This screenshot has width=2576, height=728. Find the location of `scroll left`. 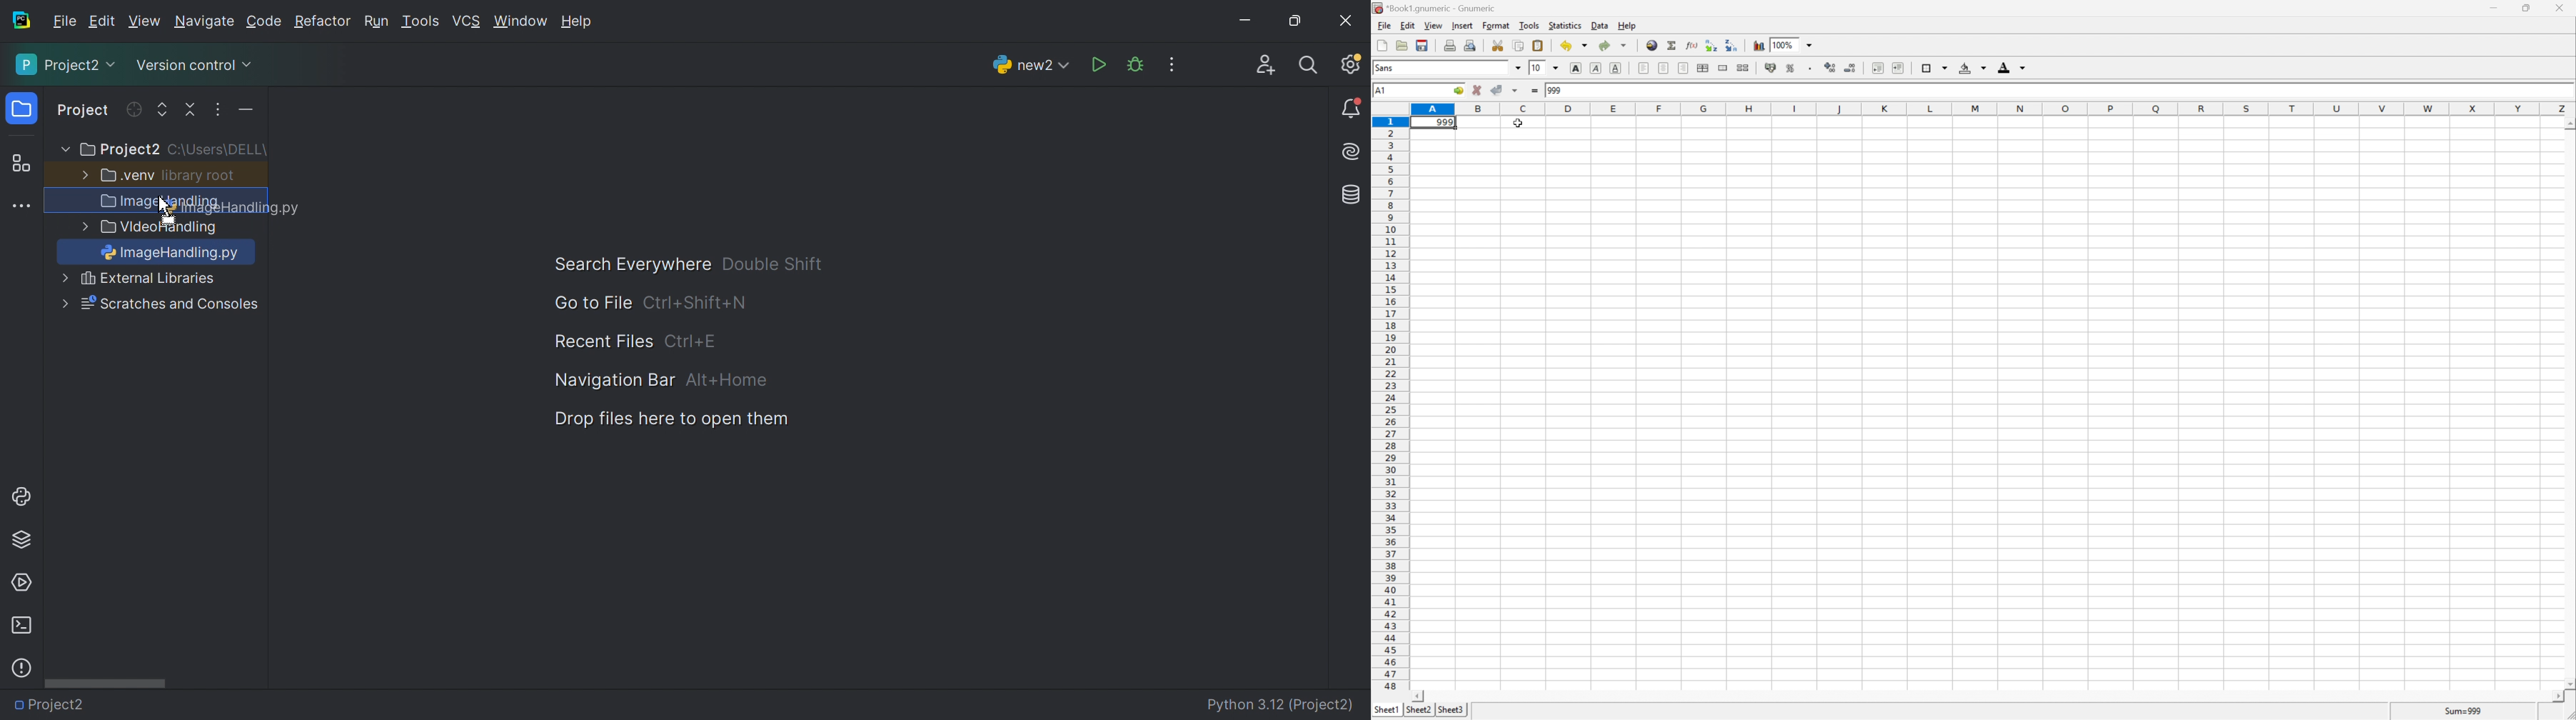

scroll left is located at coordinates (1419, 697).